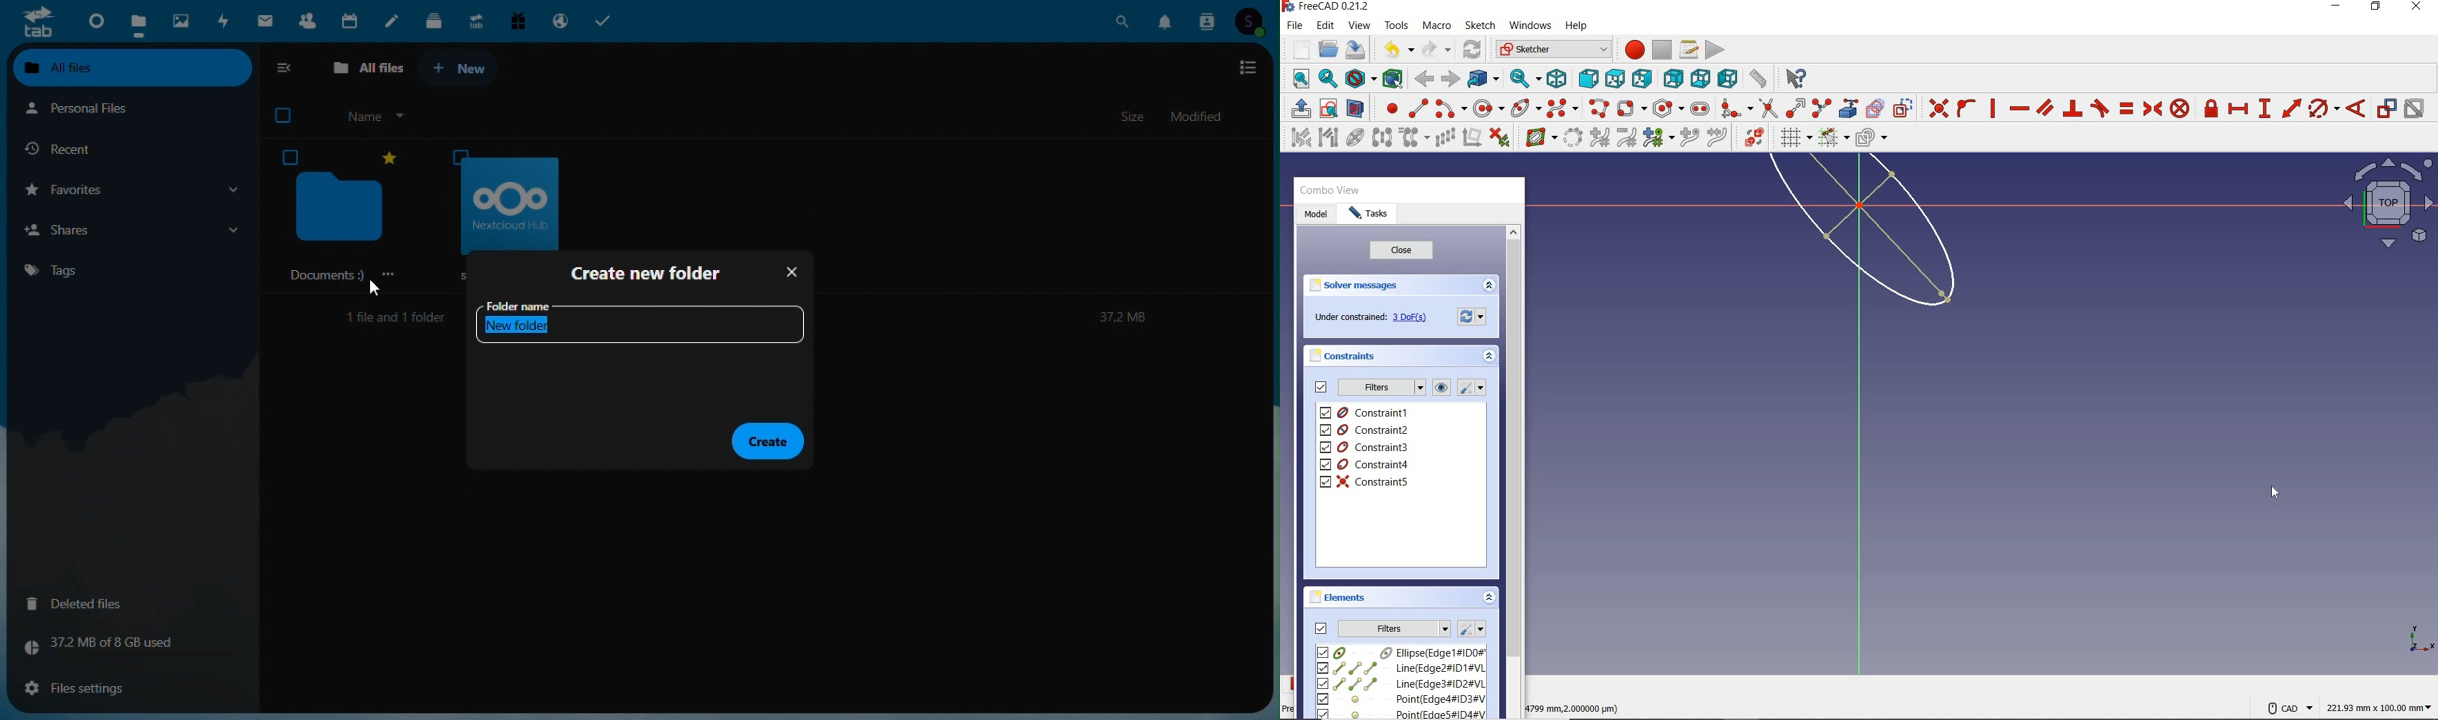 This screenshot has width=2464, height=728. I want to click on constrain distance, so click(2292, 107).